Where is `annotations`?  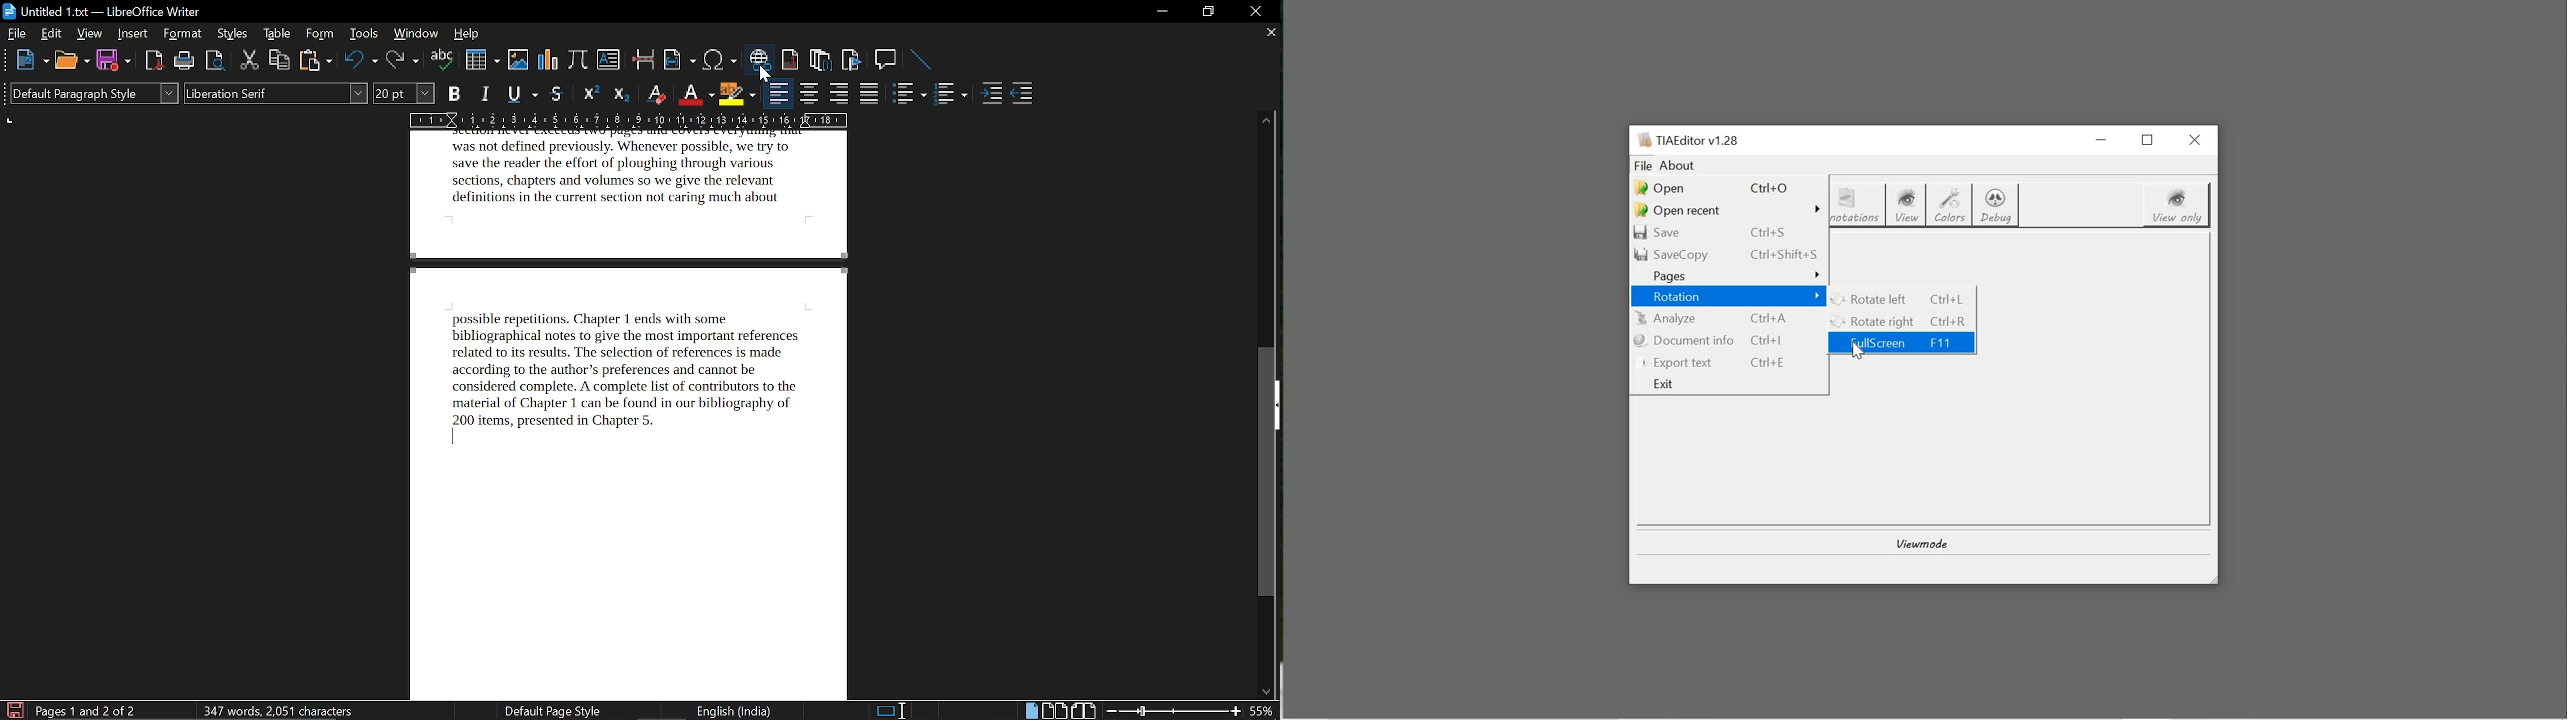
annotations is located at coordinates (1859, 206).